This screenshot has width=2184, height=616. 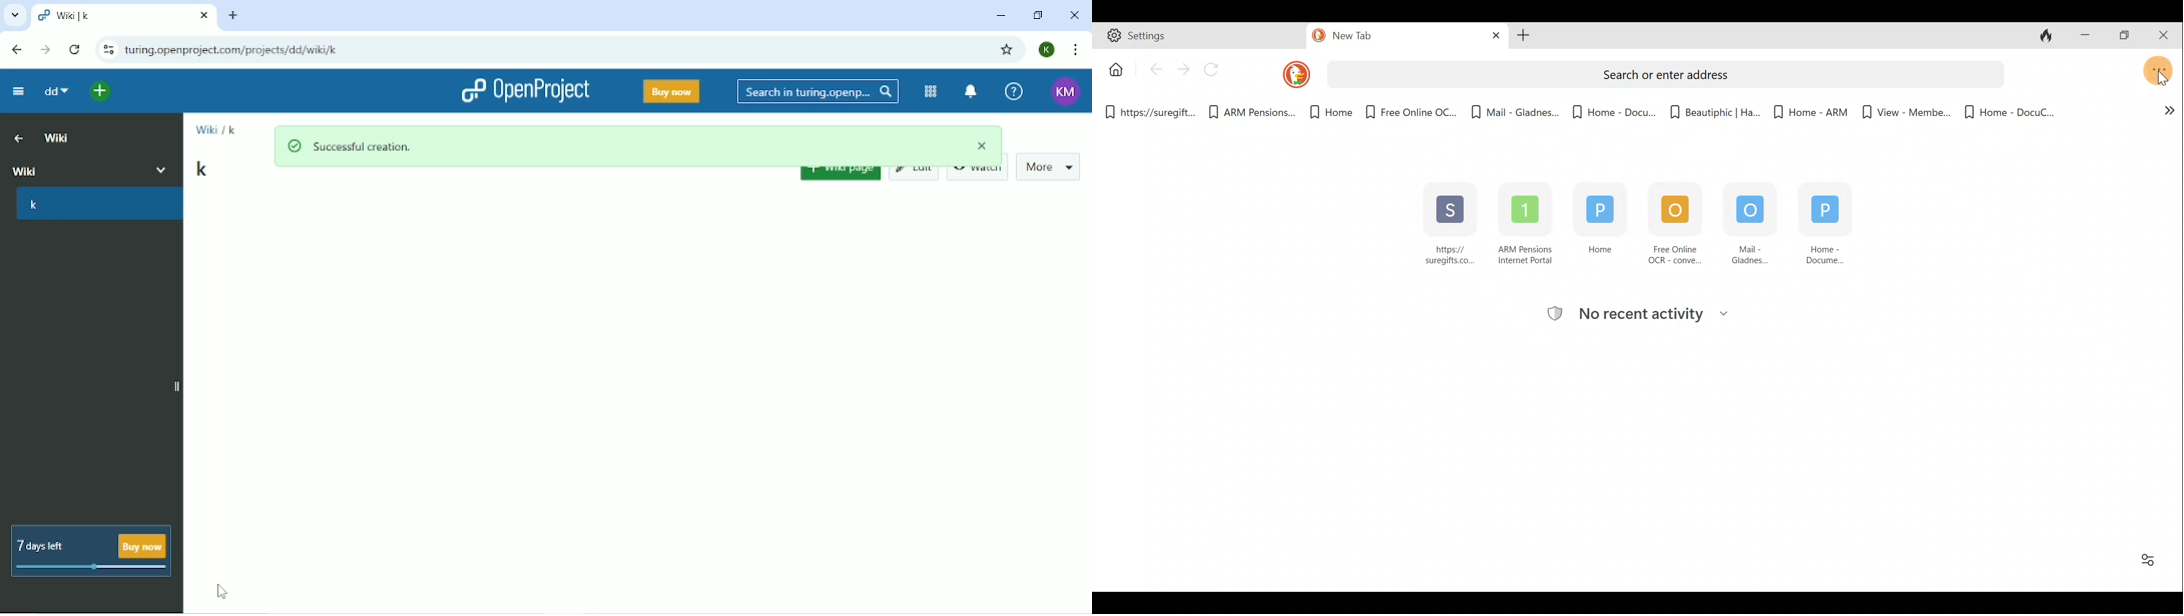 I want to click on Close, so click(x=2164, y=35).